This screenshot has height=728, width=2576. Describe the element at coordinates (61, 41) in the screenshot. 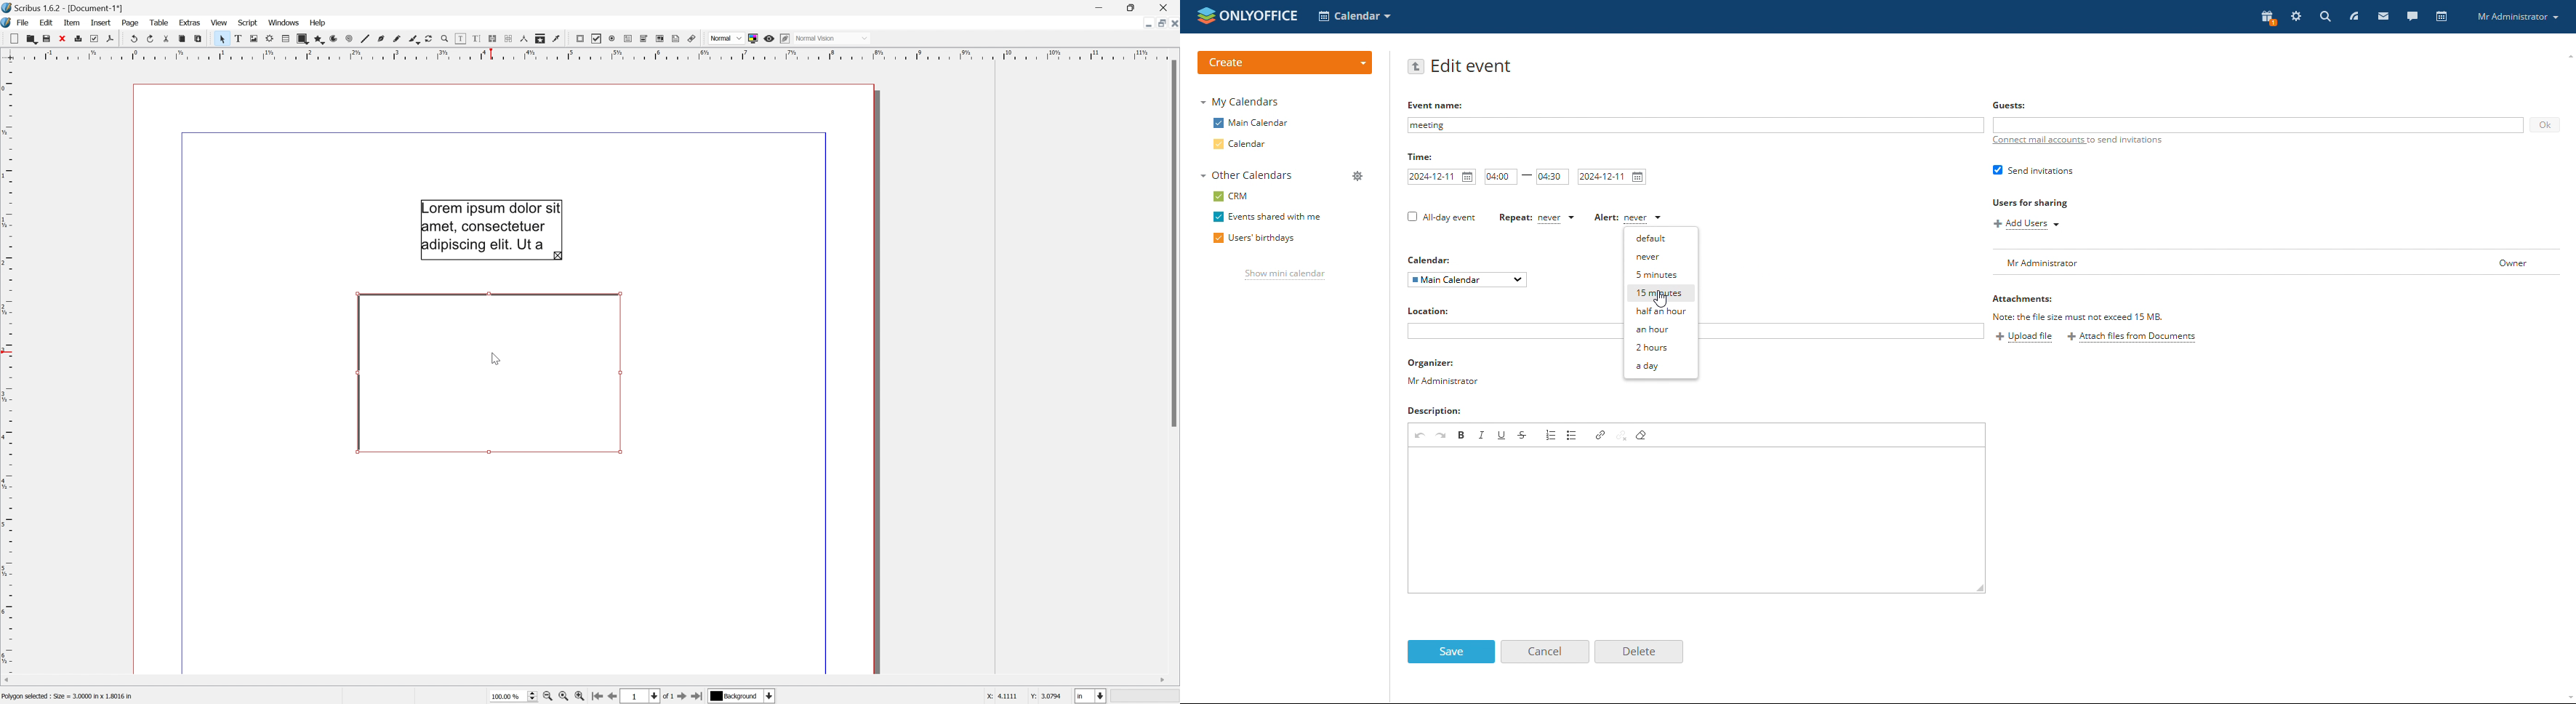

I see `Close` at that location.